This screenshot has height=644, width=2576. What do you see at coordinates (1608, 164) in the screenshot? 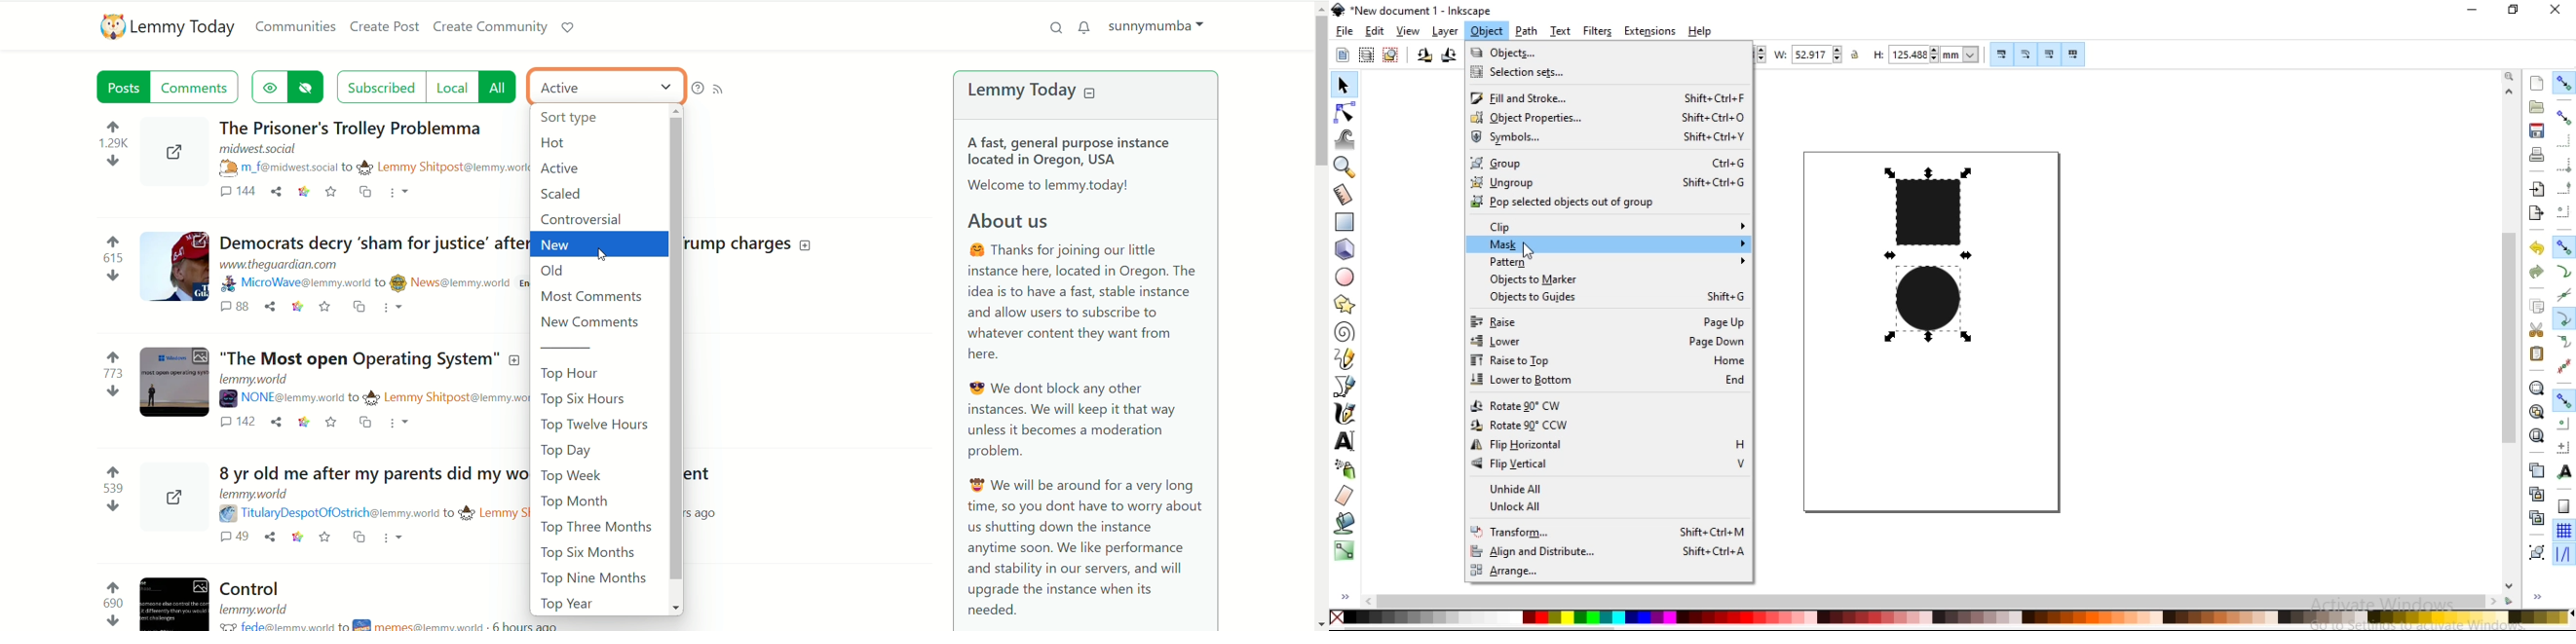
I see `group` at bounding box center [1608, 164].